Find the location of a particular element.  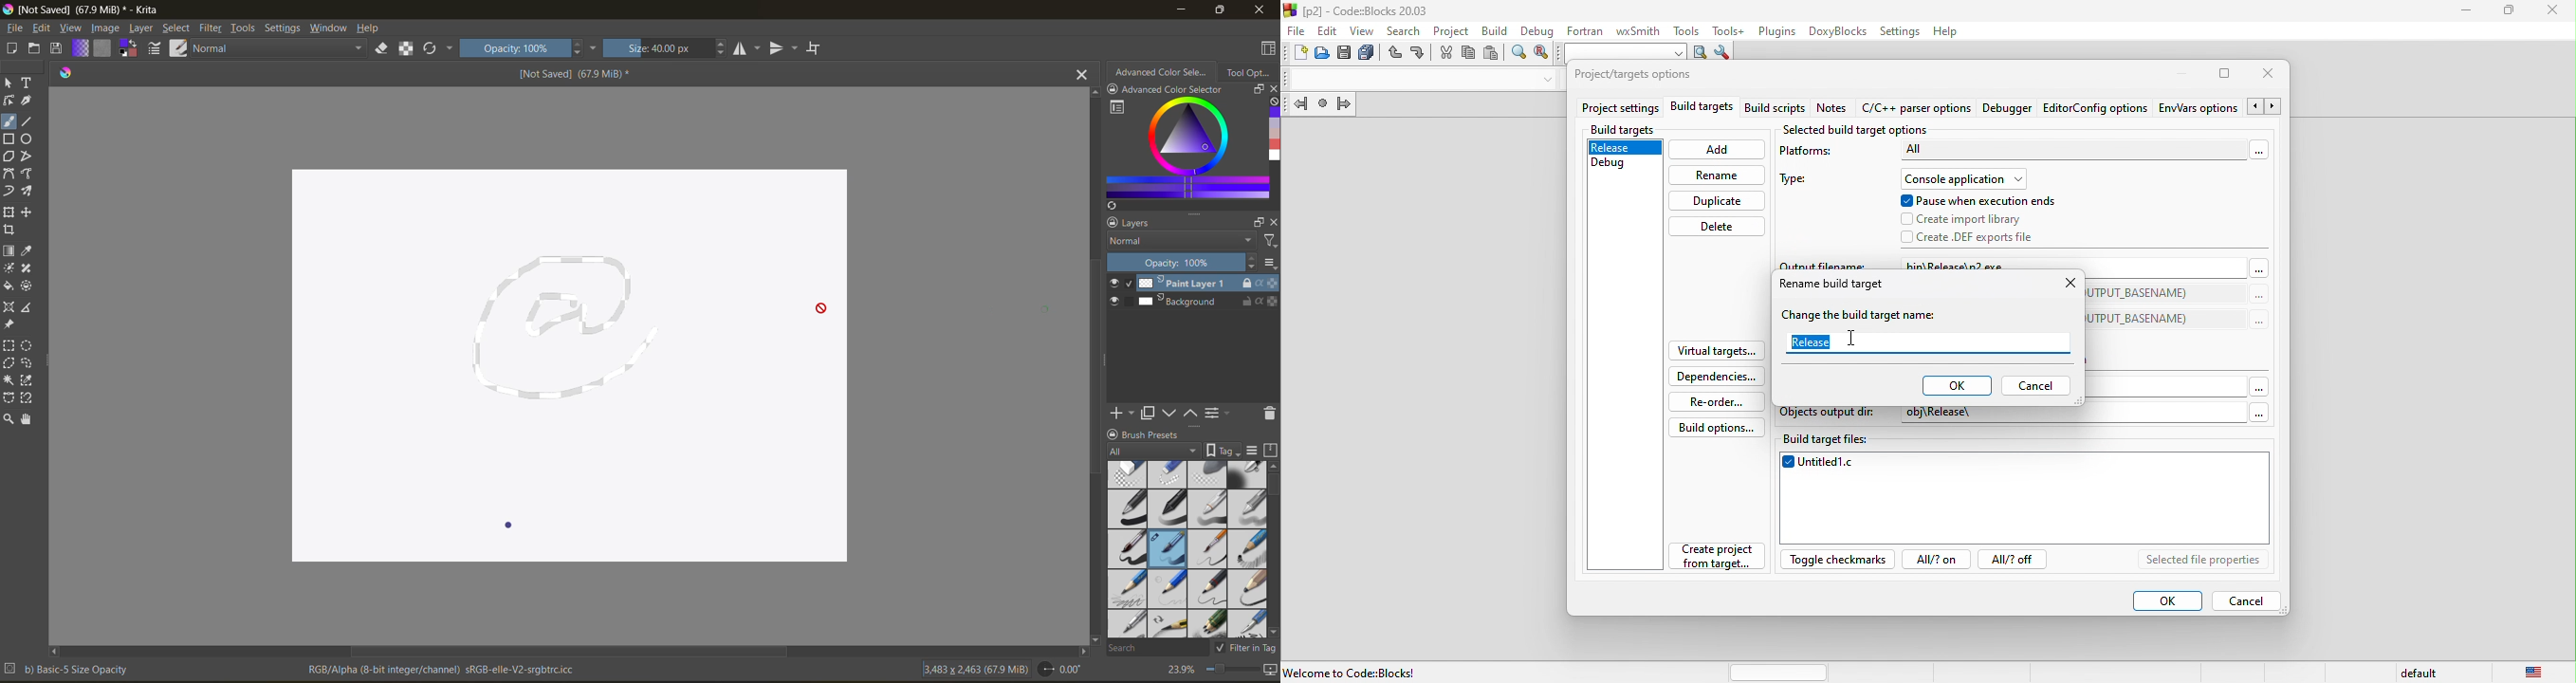

assistant tool is located at coordinates (8, 306).